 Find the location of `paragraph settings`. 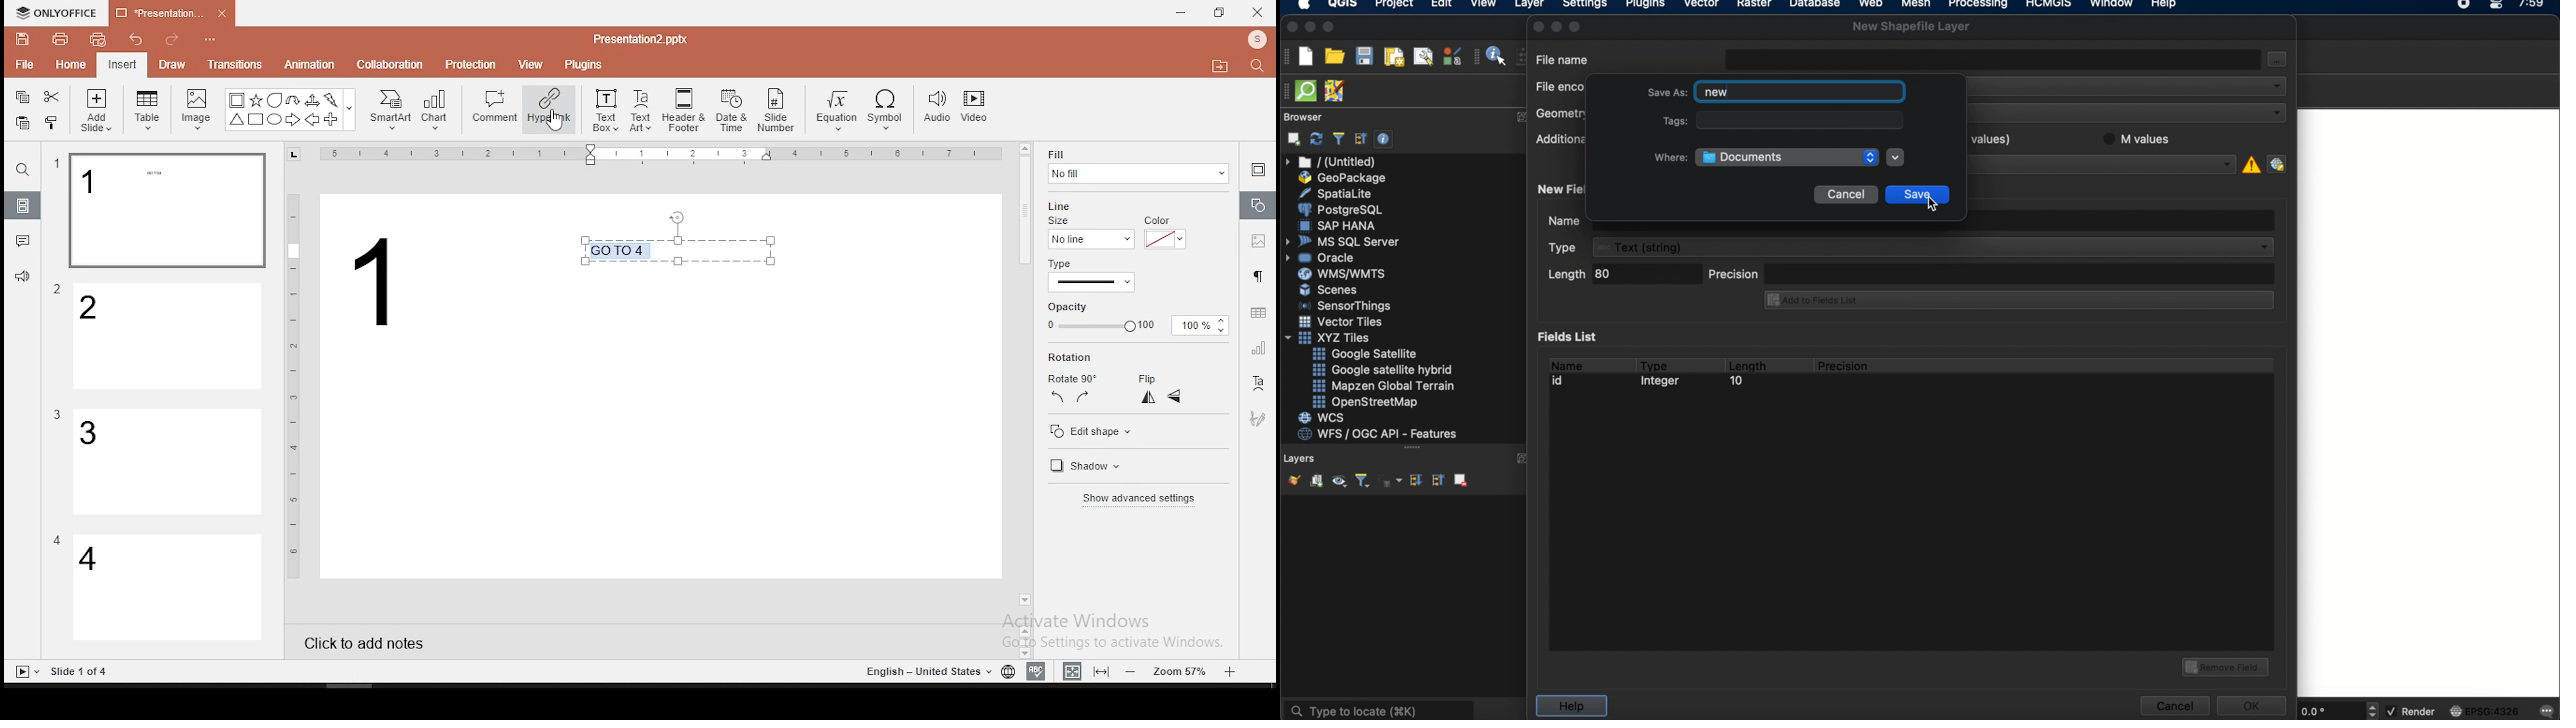

paragraph settings is located at coordinates (1256, 274).